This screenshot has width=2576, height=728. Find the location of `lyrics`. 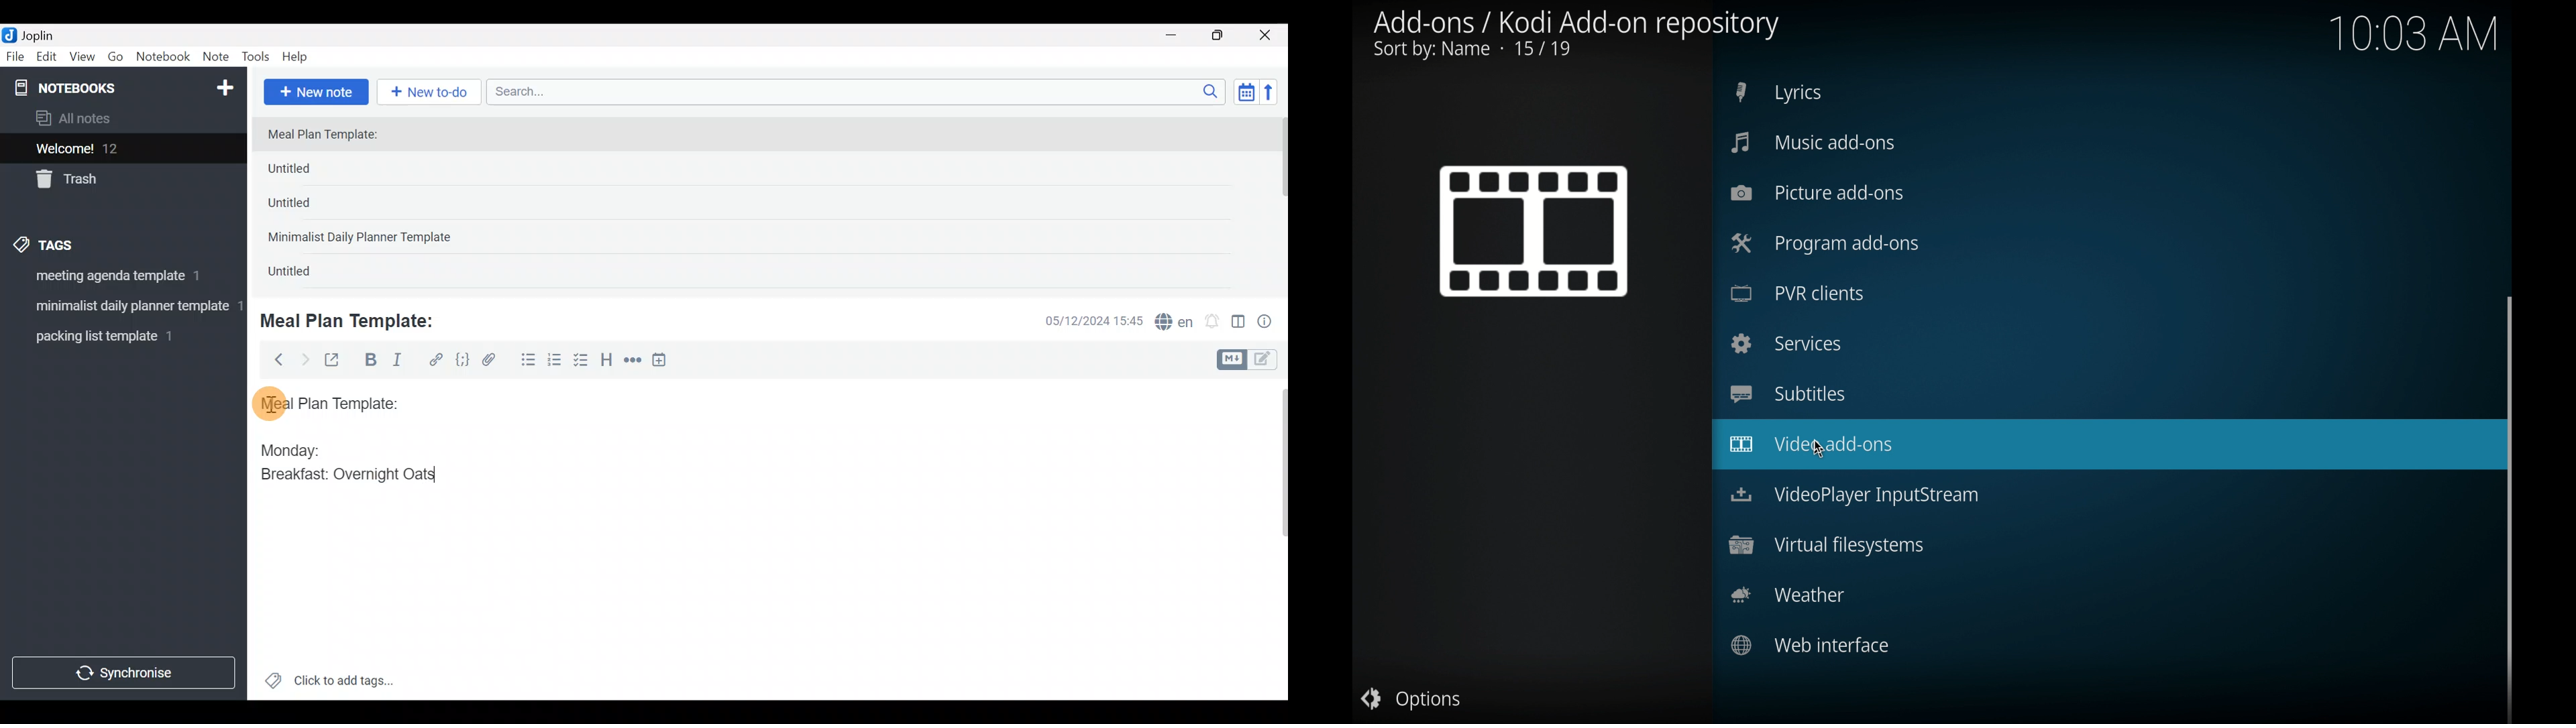

lyrics is located at coordinates (1778, 93).